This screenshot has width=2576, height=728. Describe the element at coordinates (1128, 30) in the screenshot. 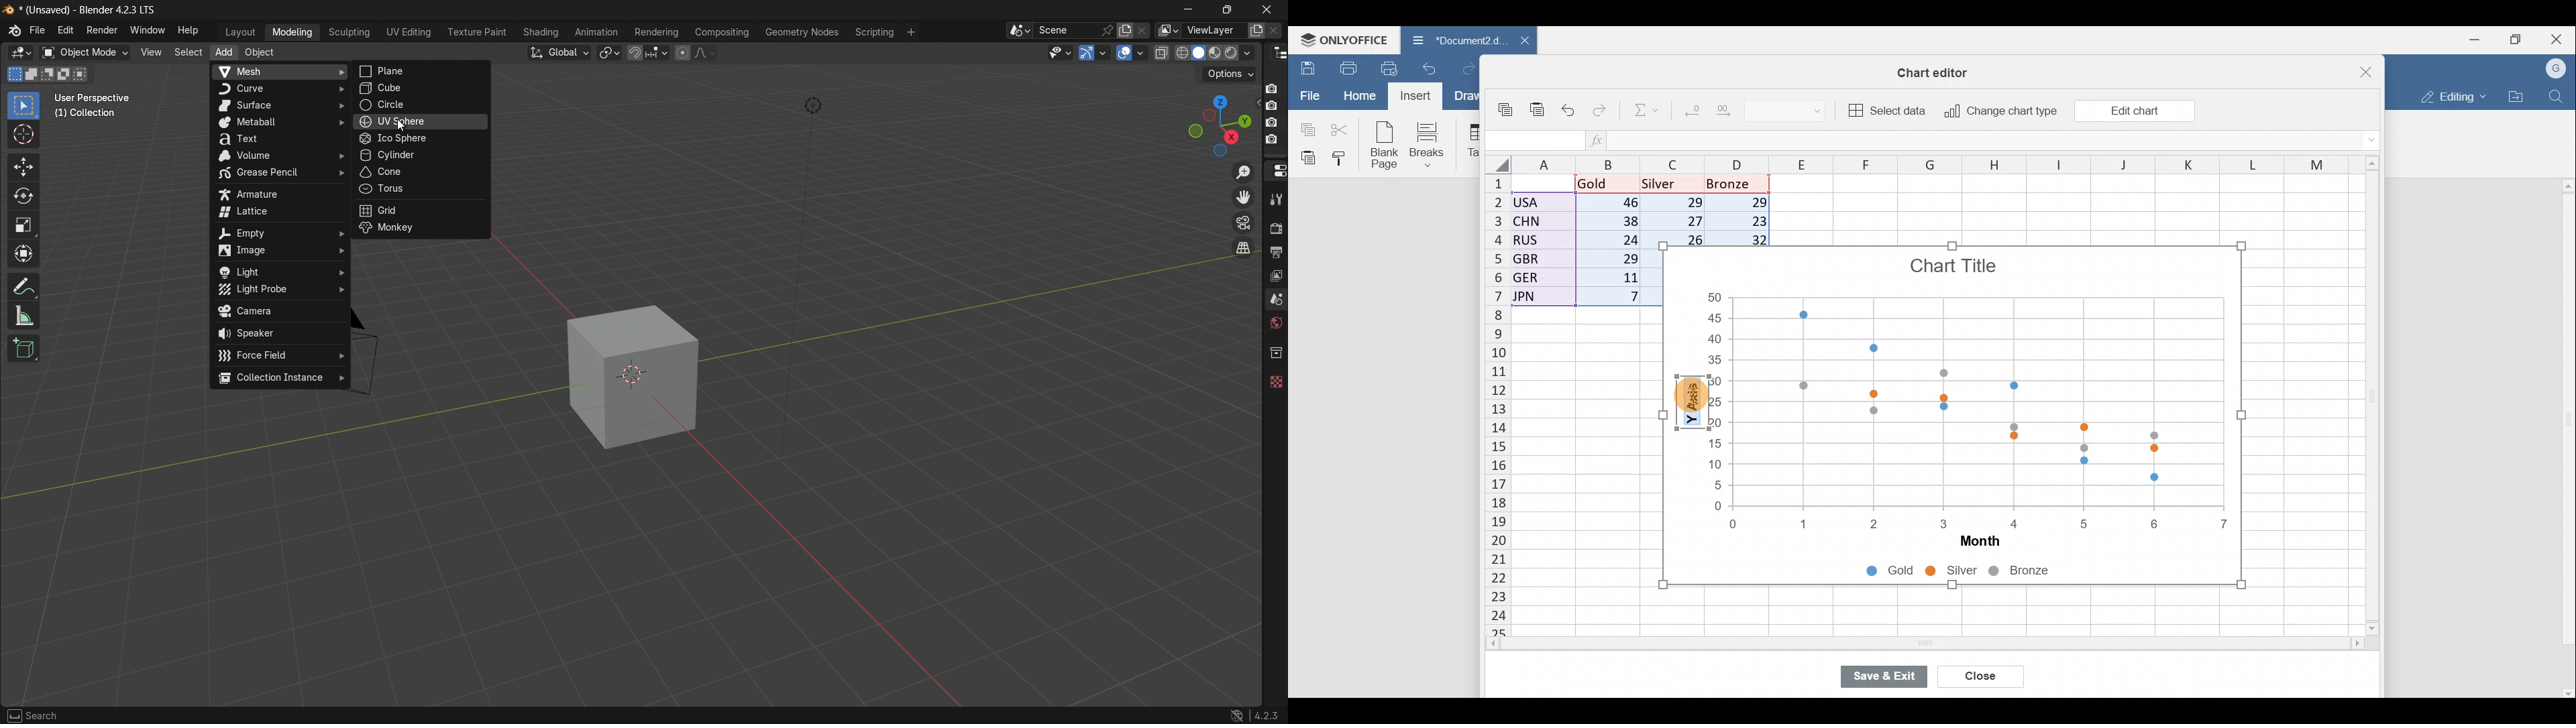

I see `new scene` at that location.